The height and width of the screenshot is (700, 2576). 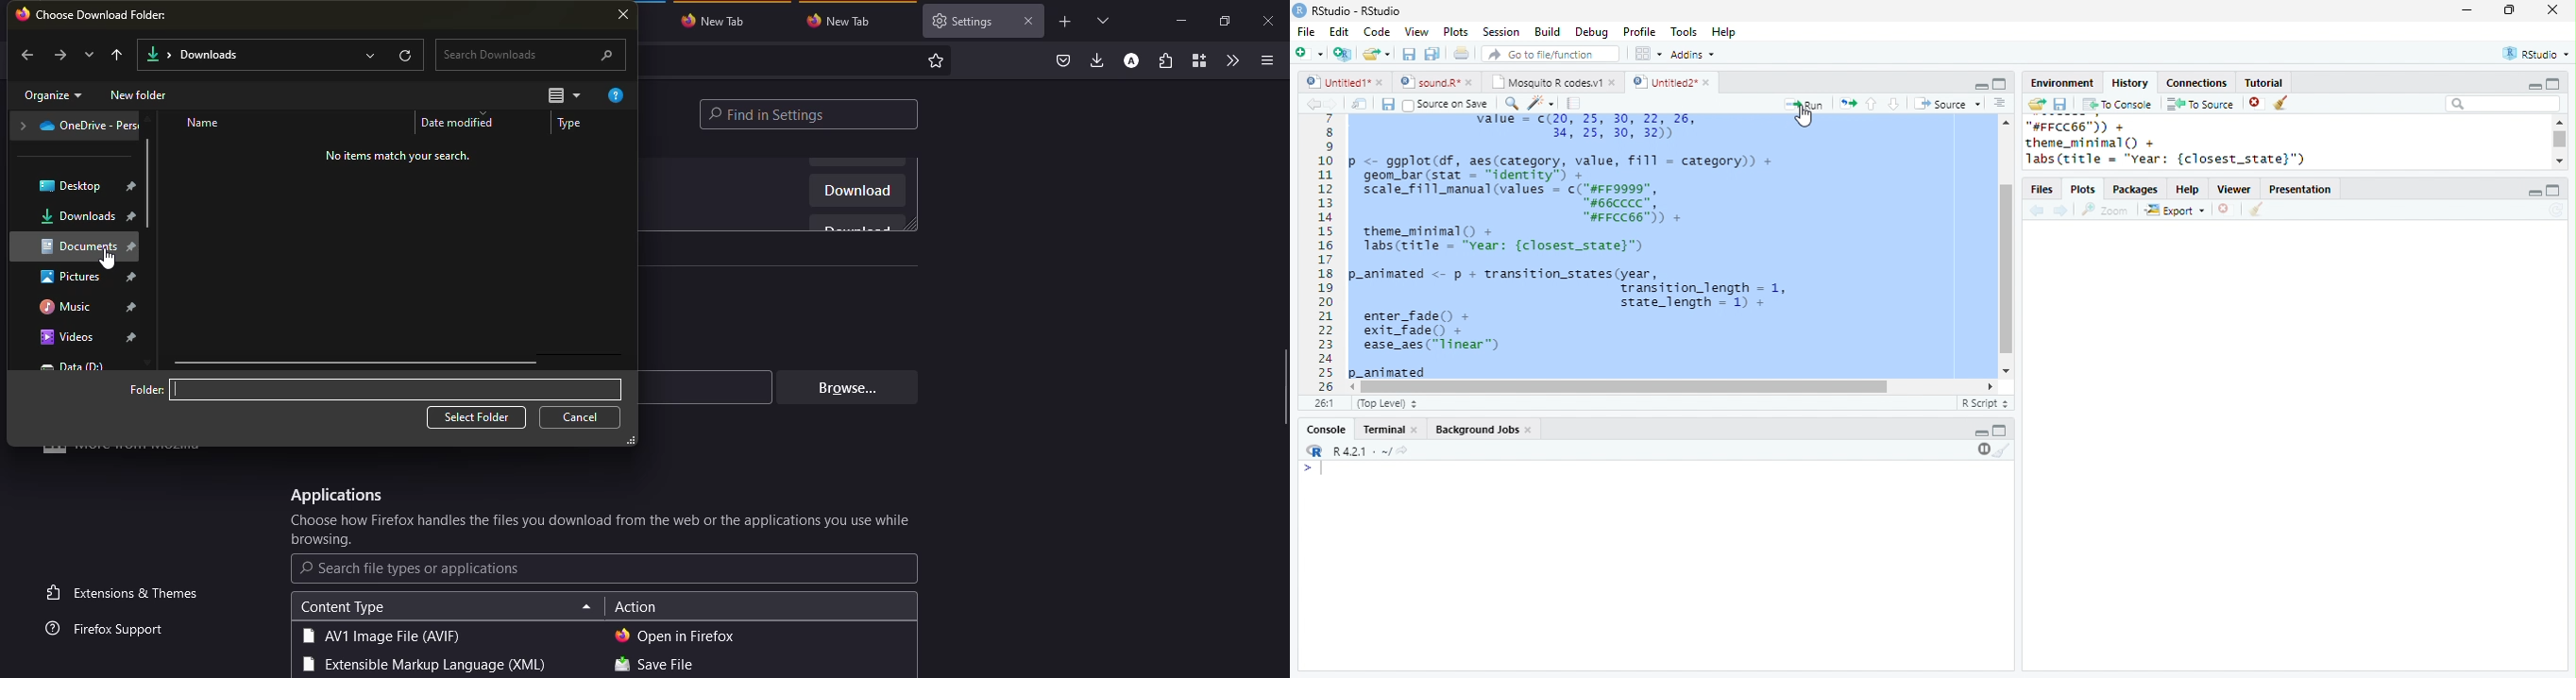 I want to click on choose, so click(x=105, y=14).